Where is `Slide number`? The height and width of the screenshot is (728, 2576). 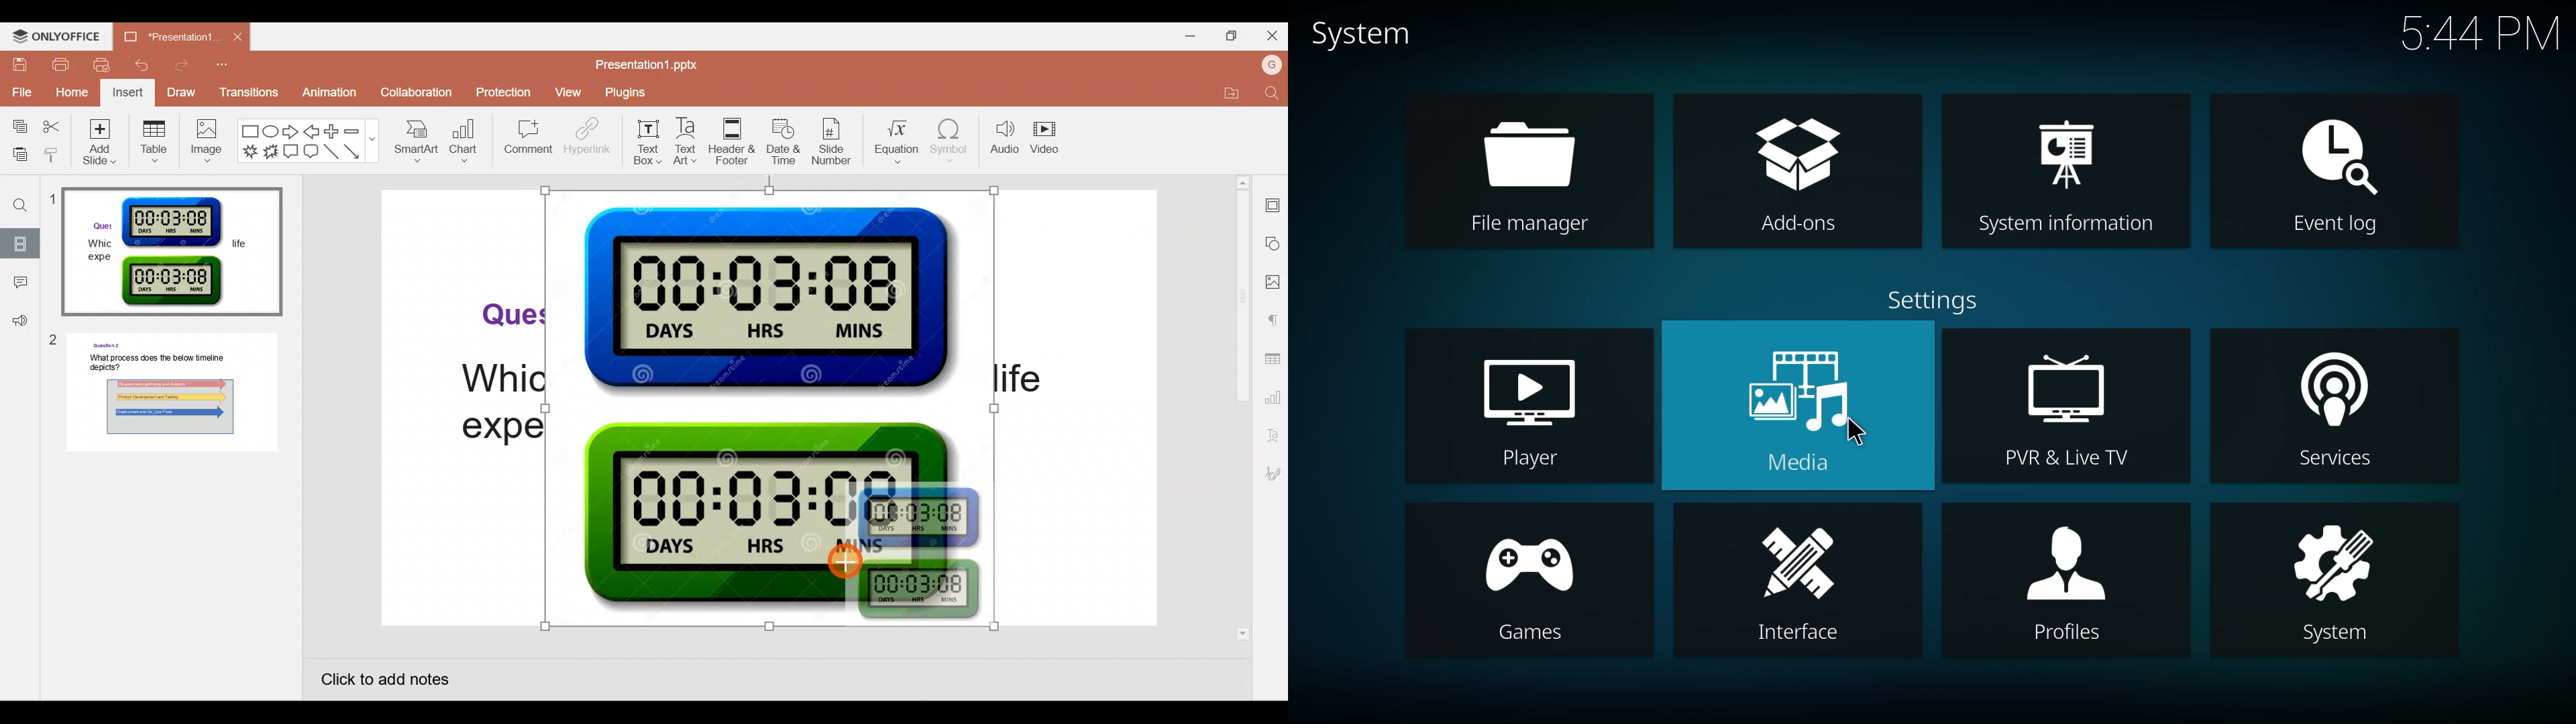 Slide number is located at coordinates (837, 143).